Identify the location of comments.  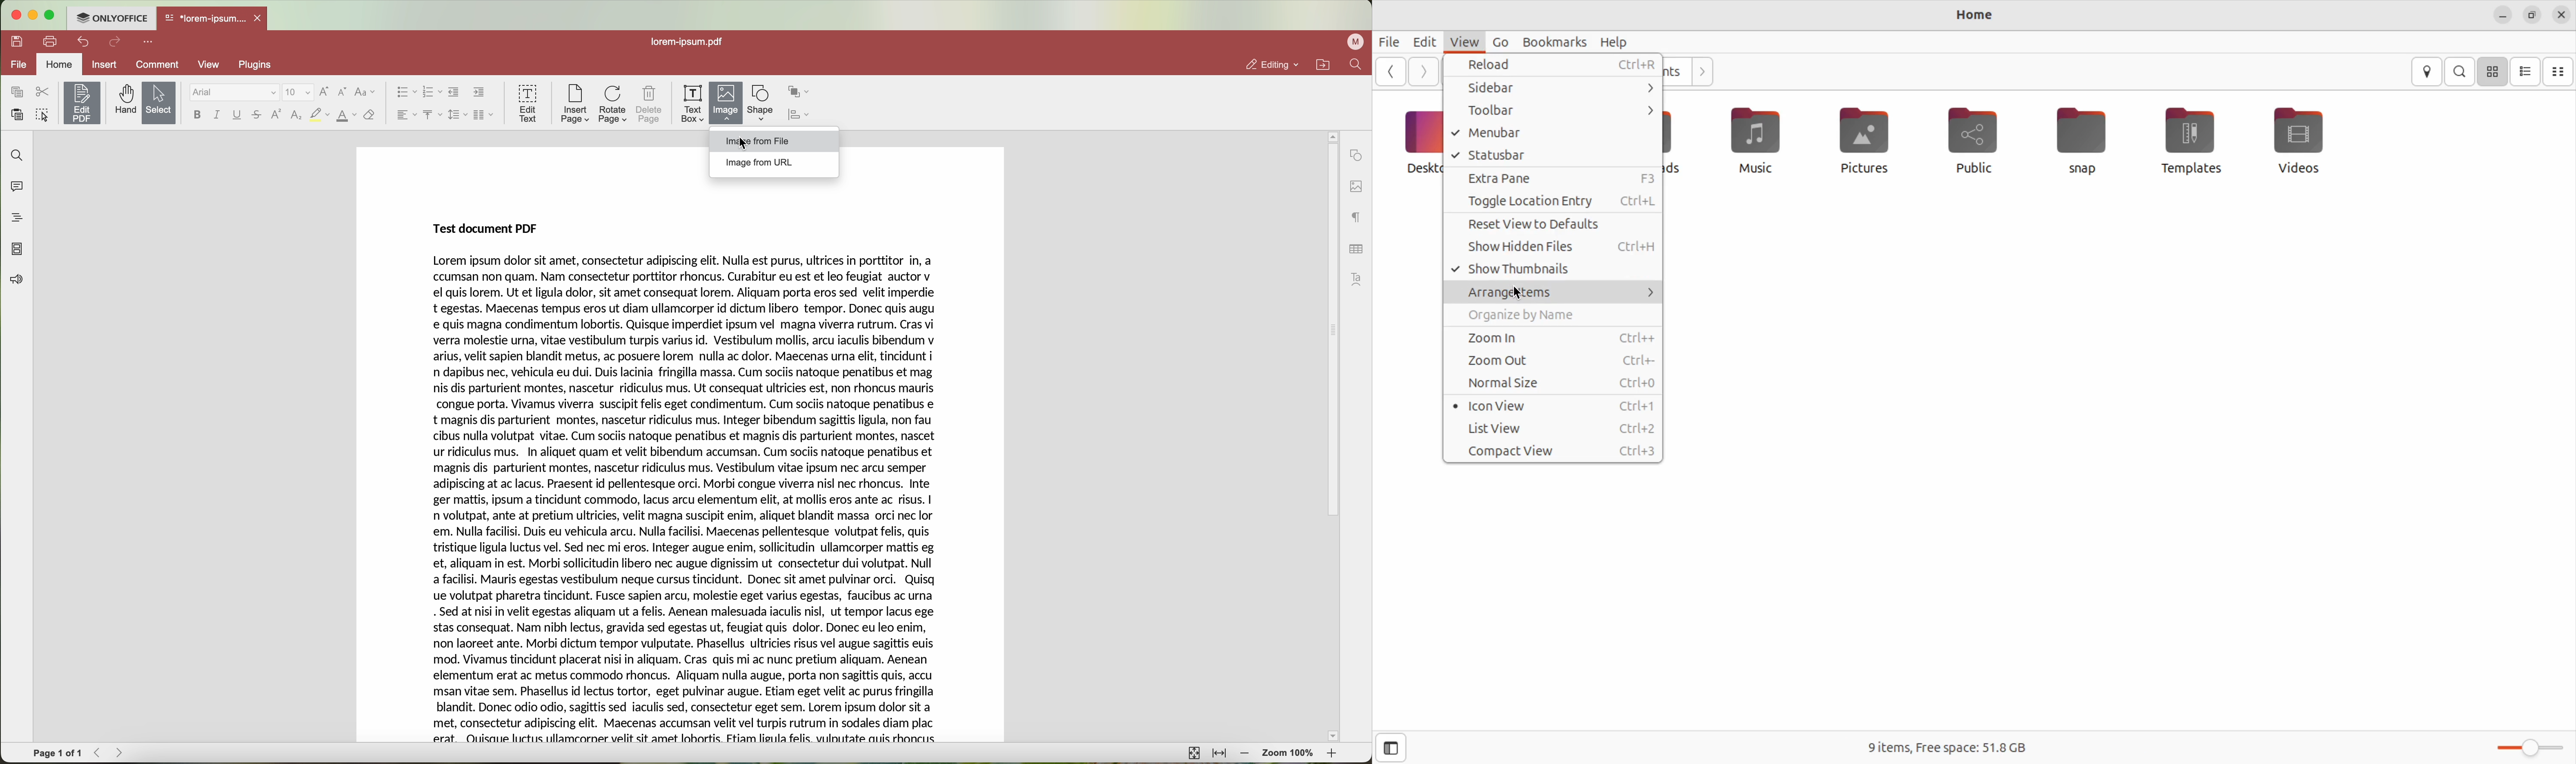
(15, 185).